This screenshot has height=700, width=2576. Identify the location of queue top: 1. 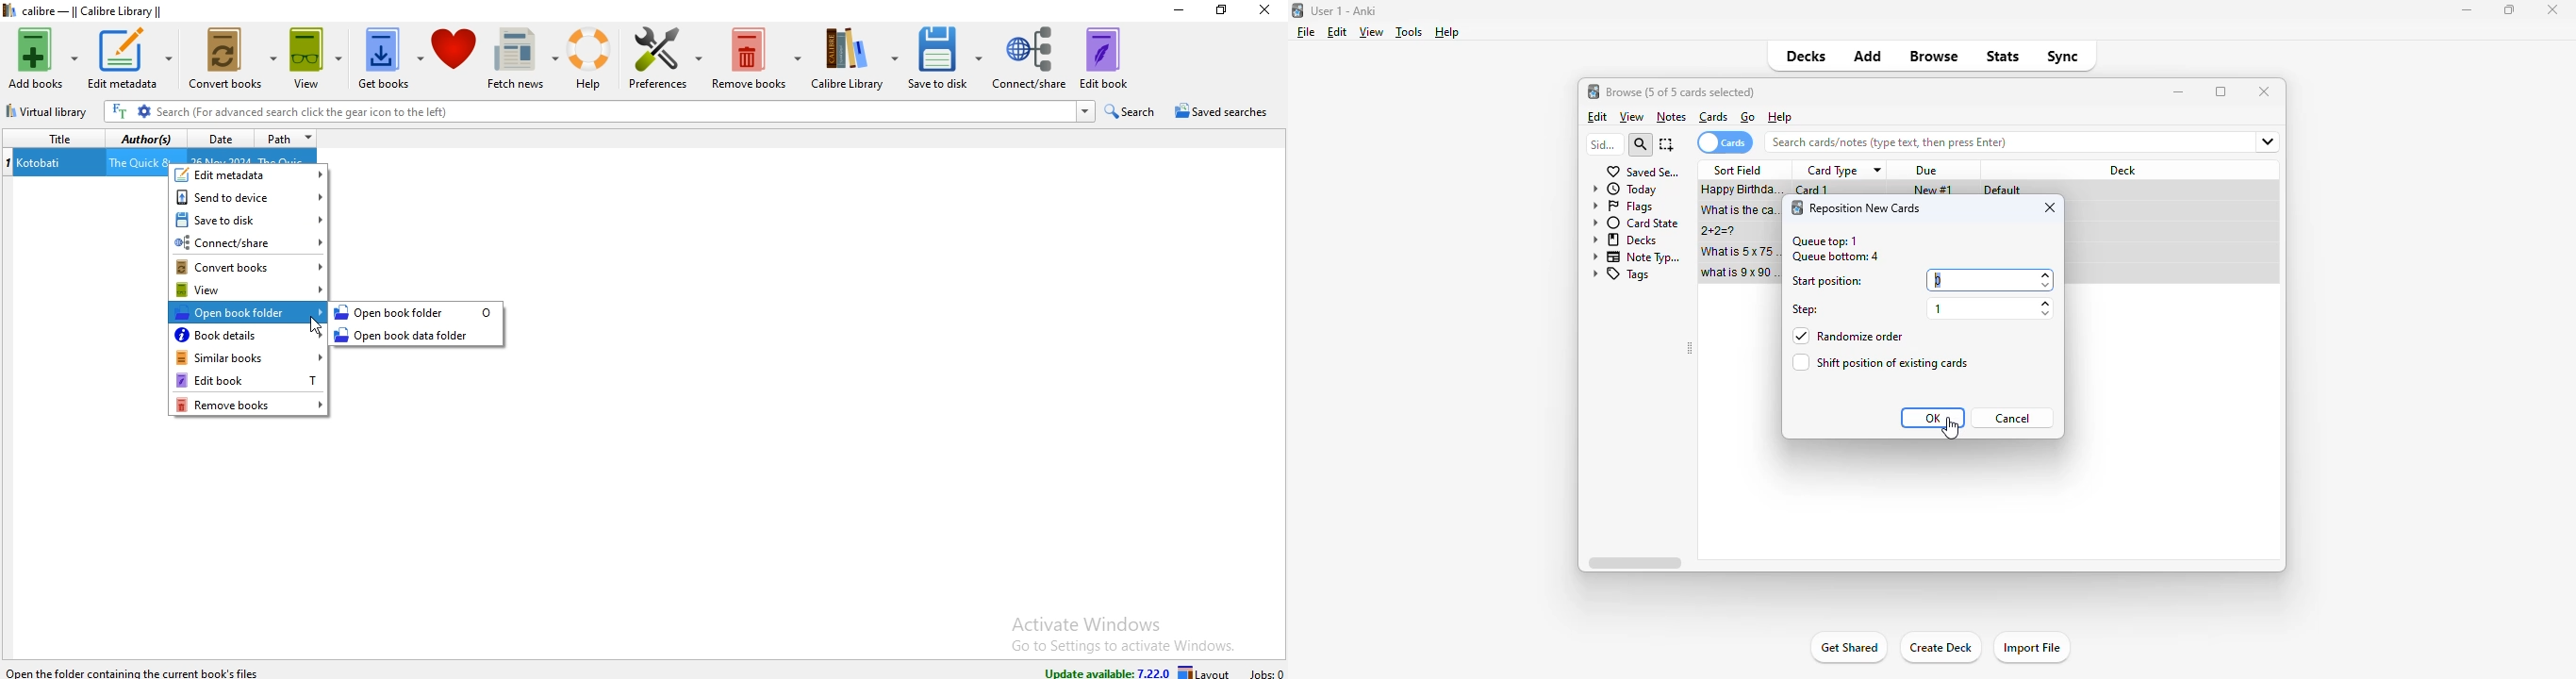
(1826, 240).